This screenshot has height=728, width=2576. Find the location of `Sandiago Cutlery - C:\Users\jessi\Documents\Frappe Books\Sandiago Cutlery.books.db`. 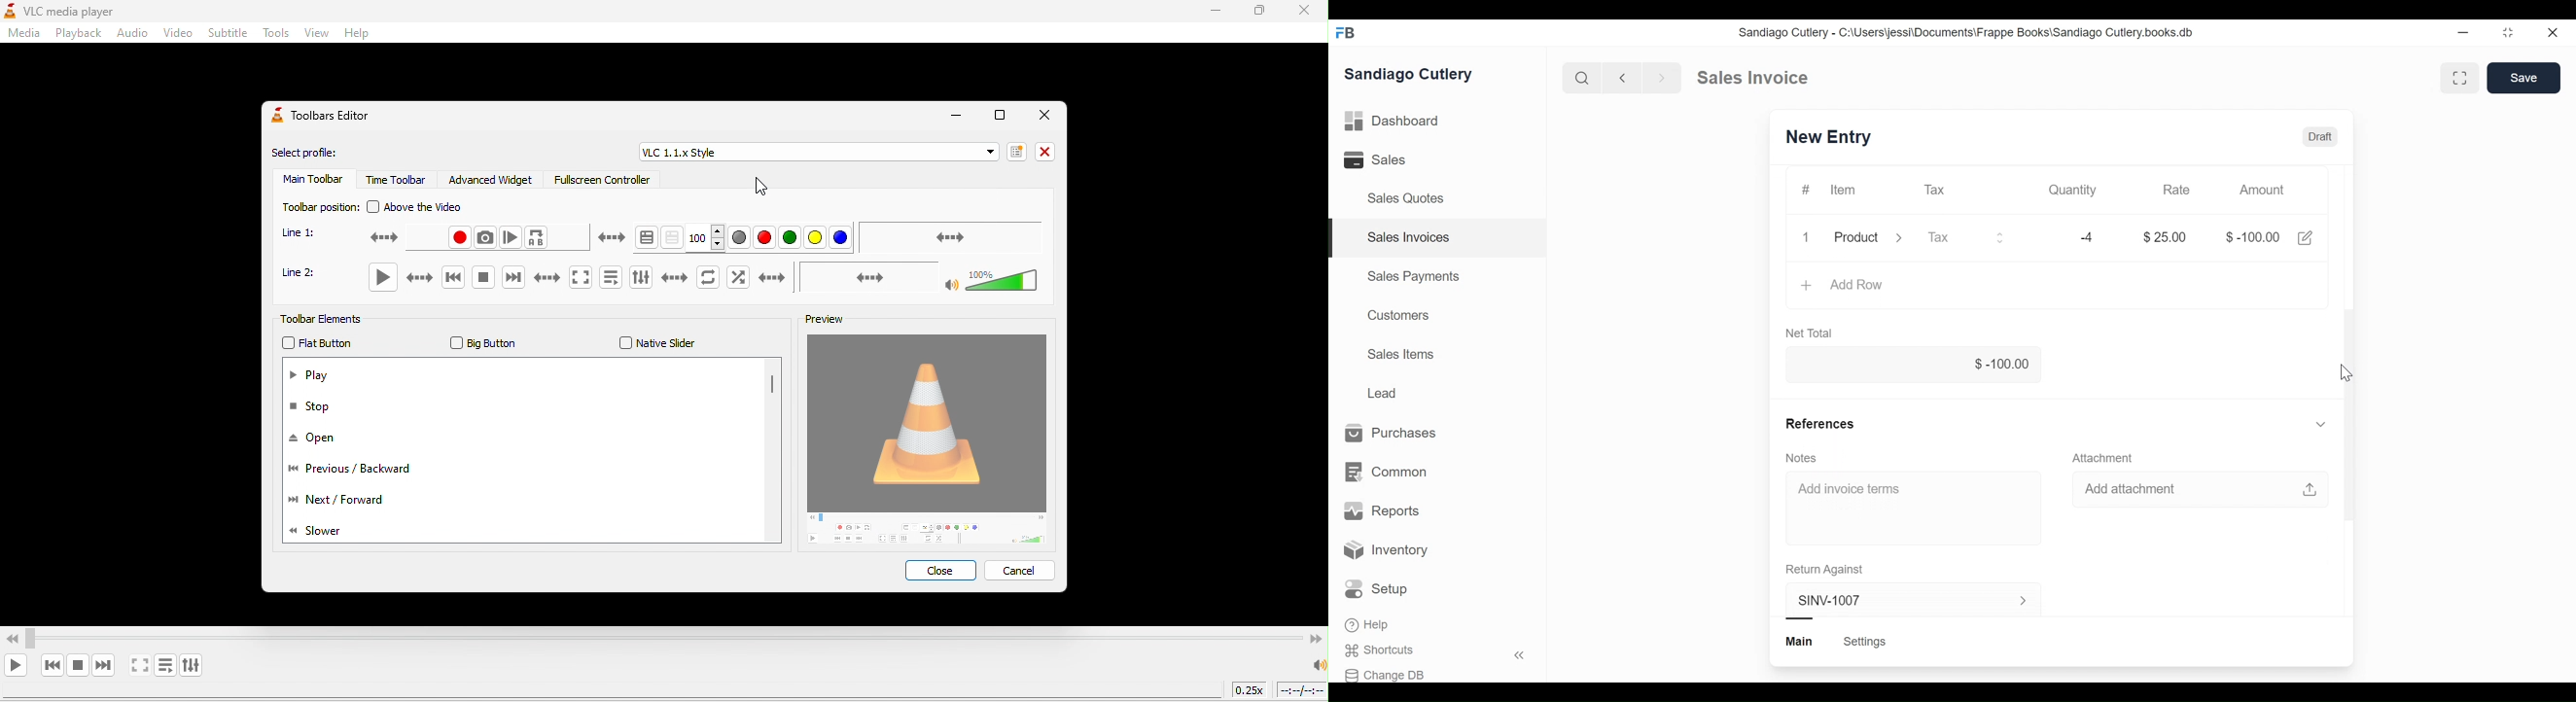

Sandiago Cutlery - C:\Users\jessi\Documents\Frappe Books\Sandiago Cutlery.books.db is located at coordinates (1967, 33).